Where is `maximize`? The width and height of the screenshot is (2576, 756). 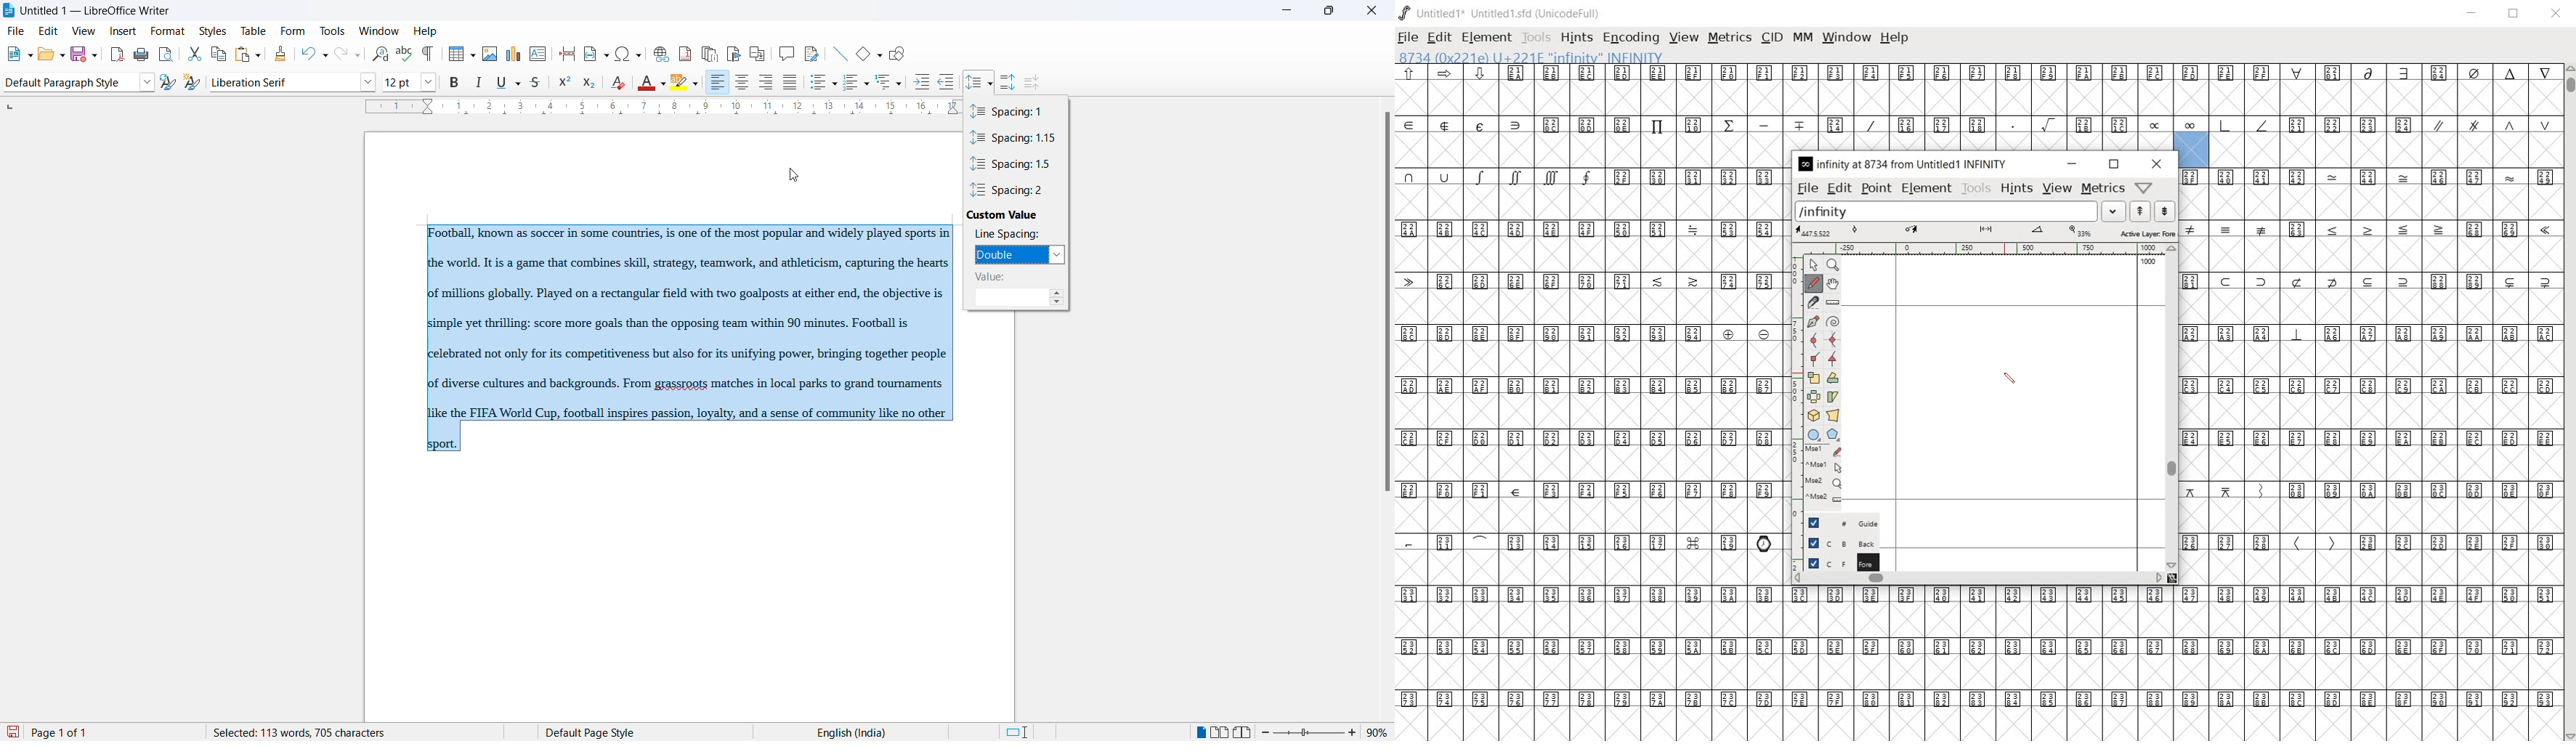 maximize is located at coordinates (1329, 12).